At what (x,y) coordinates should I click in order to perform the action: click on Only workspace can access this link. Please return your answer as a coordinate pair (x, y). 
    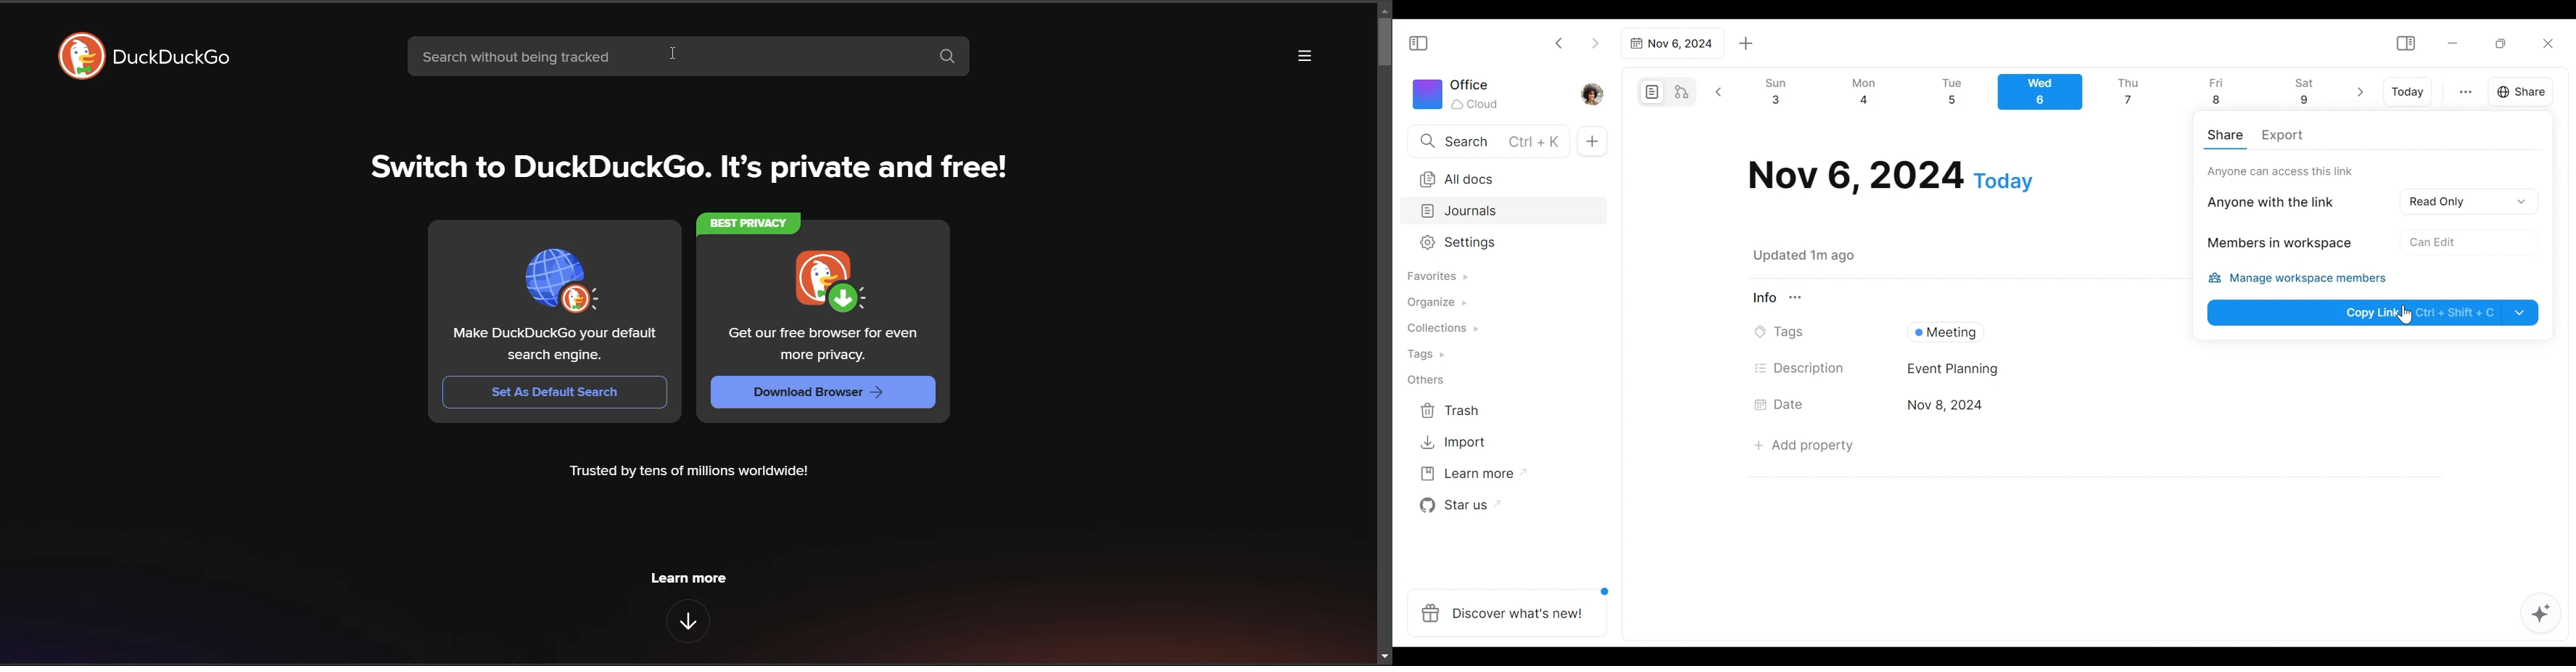
    Looking at the image, I should click on (2329, 171).